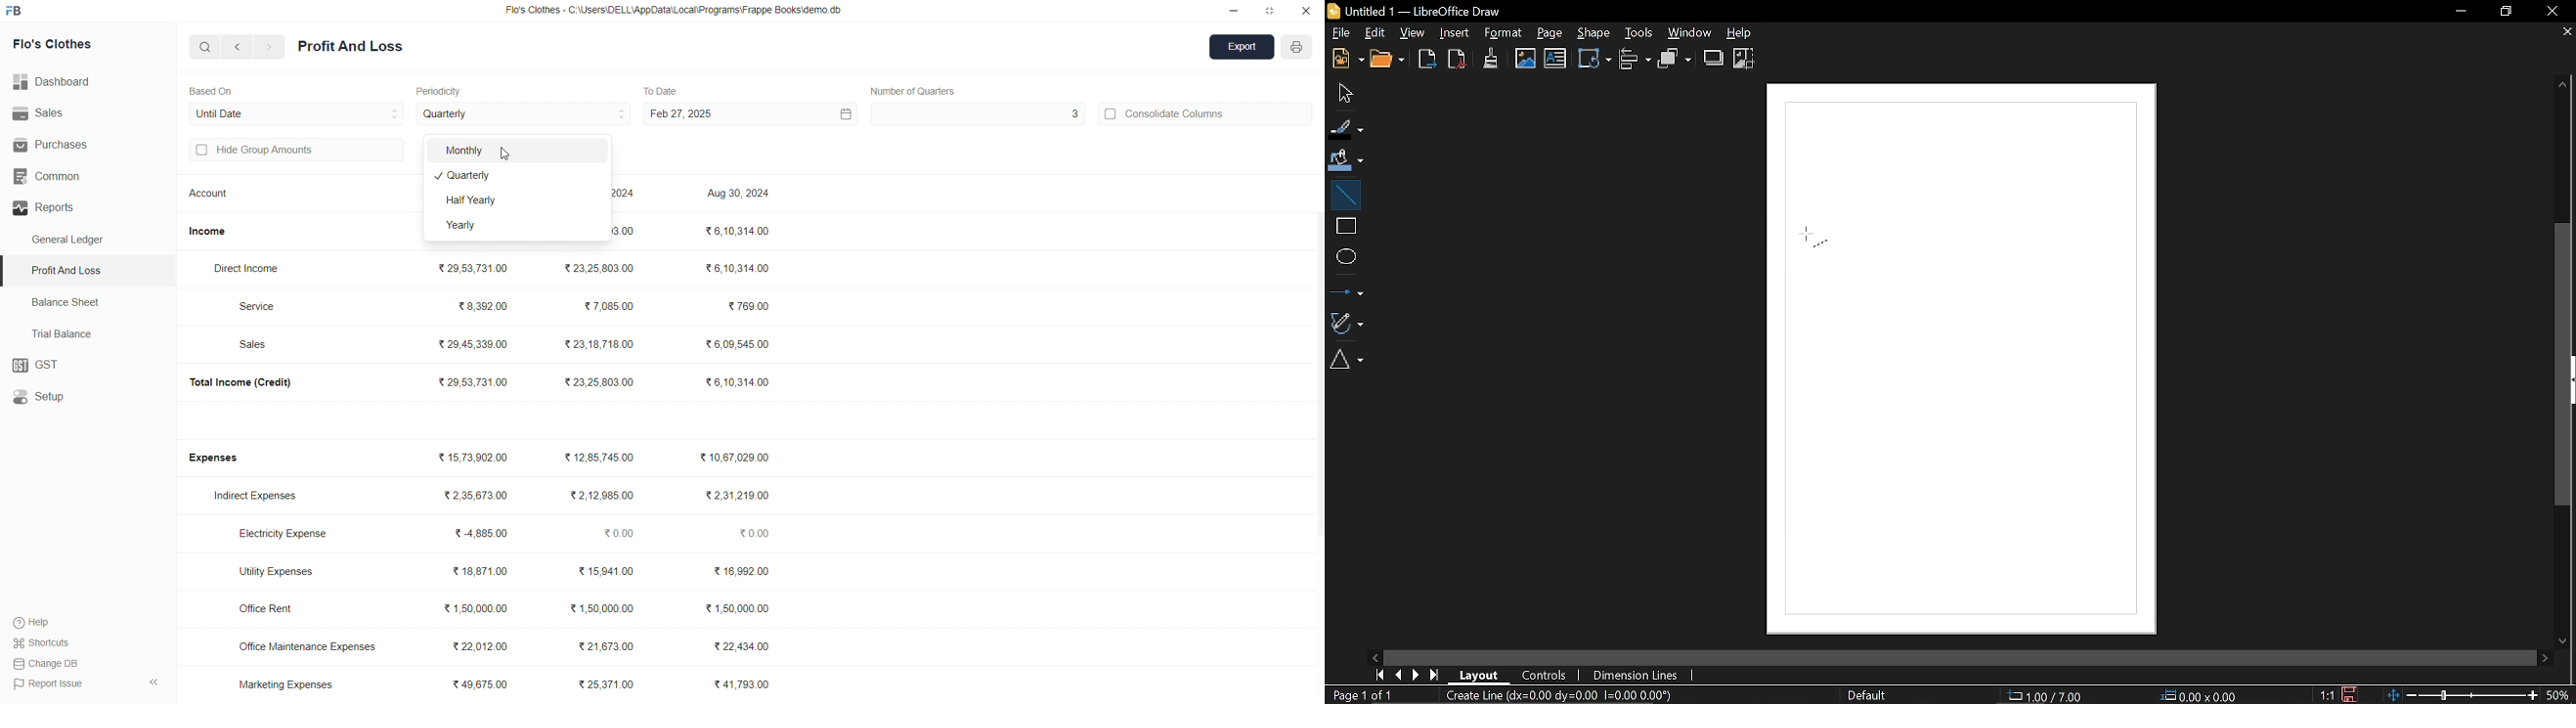  Describe the element at coordinates (1676, 60) in the screenshot. I see `Arrange` at that location.